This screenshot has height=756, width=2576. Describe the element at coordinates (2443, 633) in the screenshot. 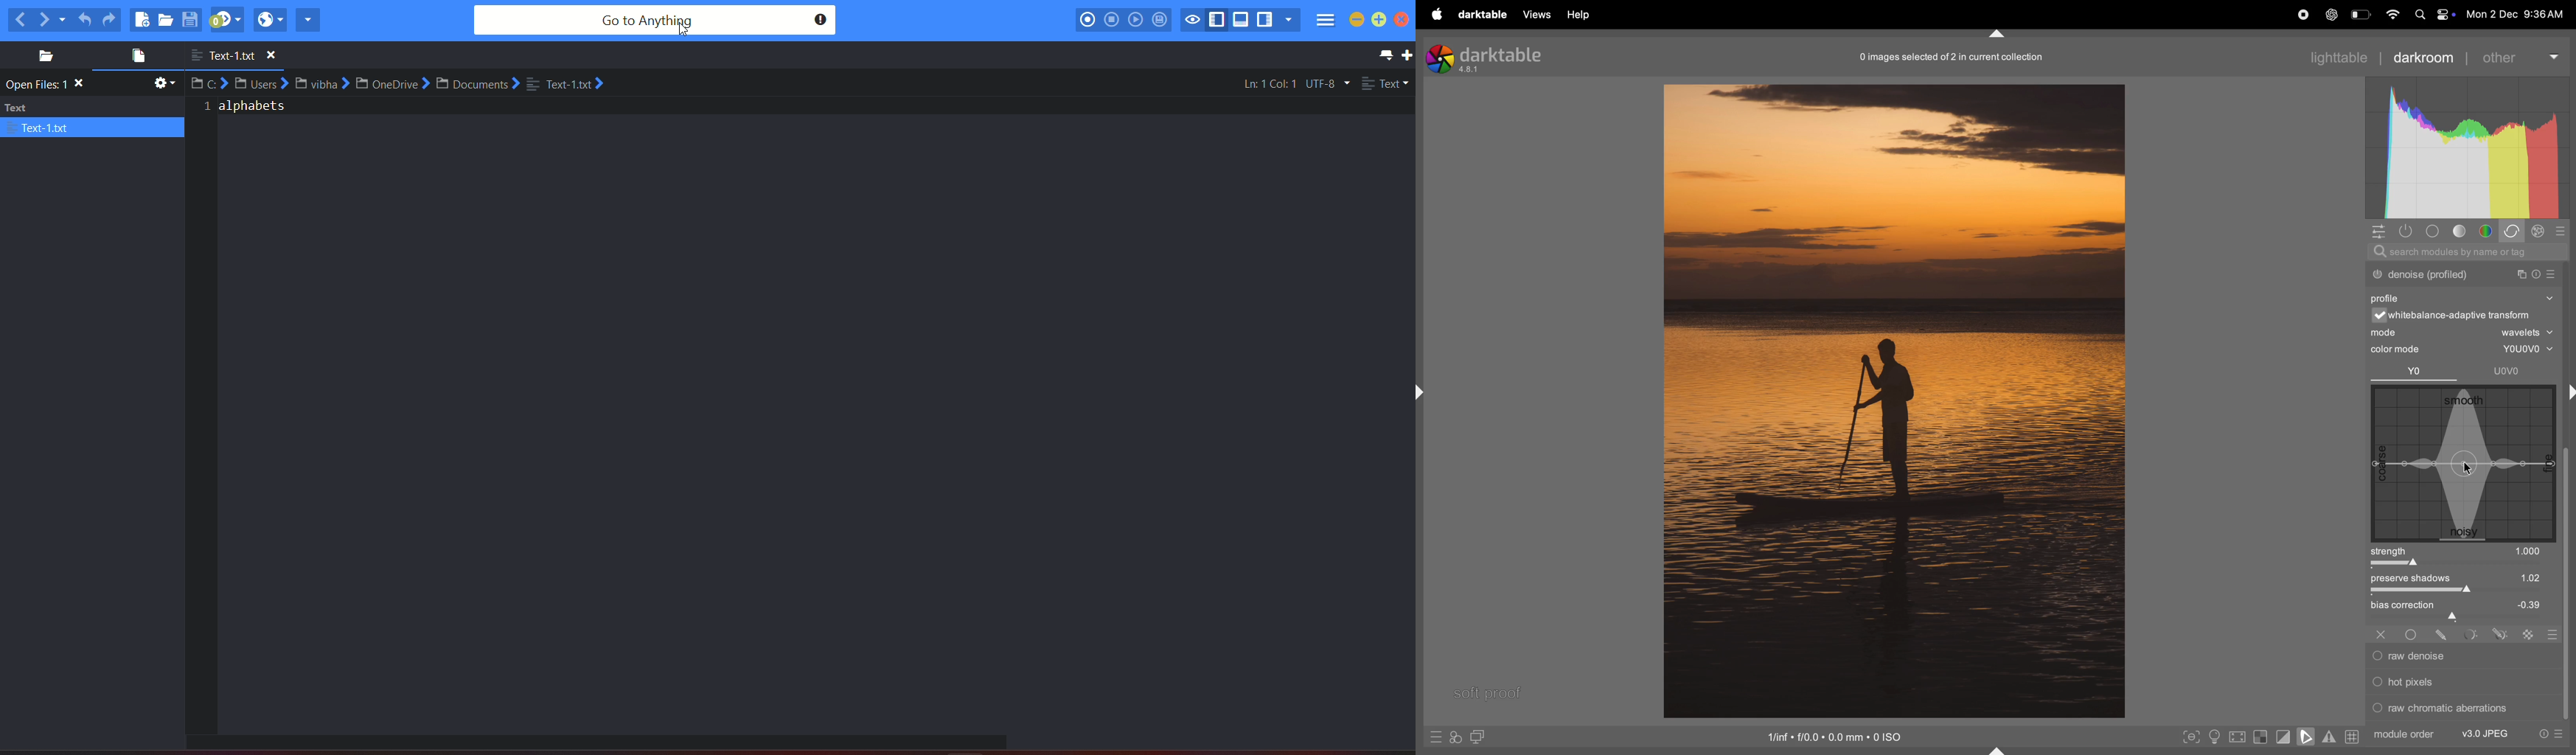

I see `` at that location.